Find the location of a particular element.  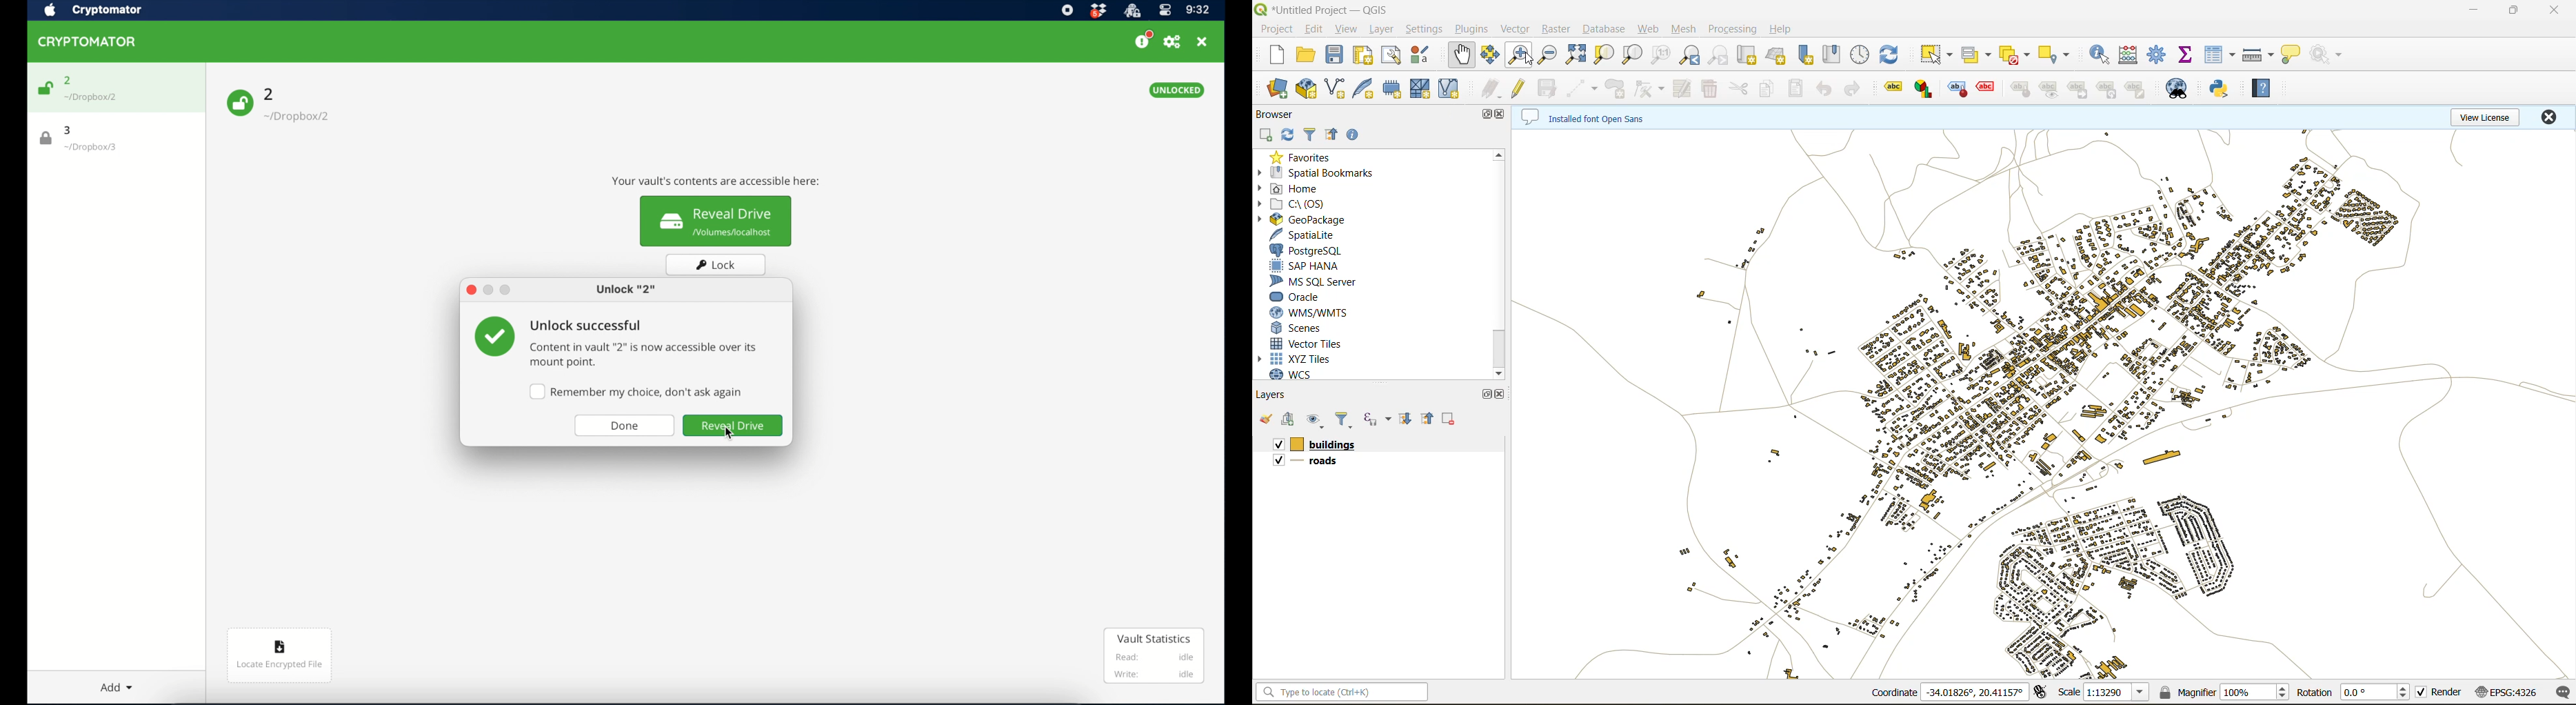

open data source manager is located at coordinates (1278, 90).